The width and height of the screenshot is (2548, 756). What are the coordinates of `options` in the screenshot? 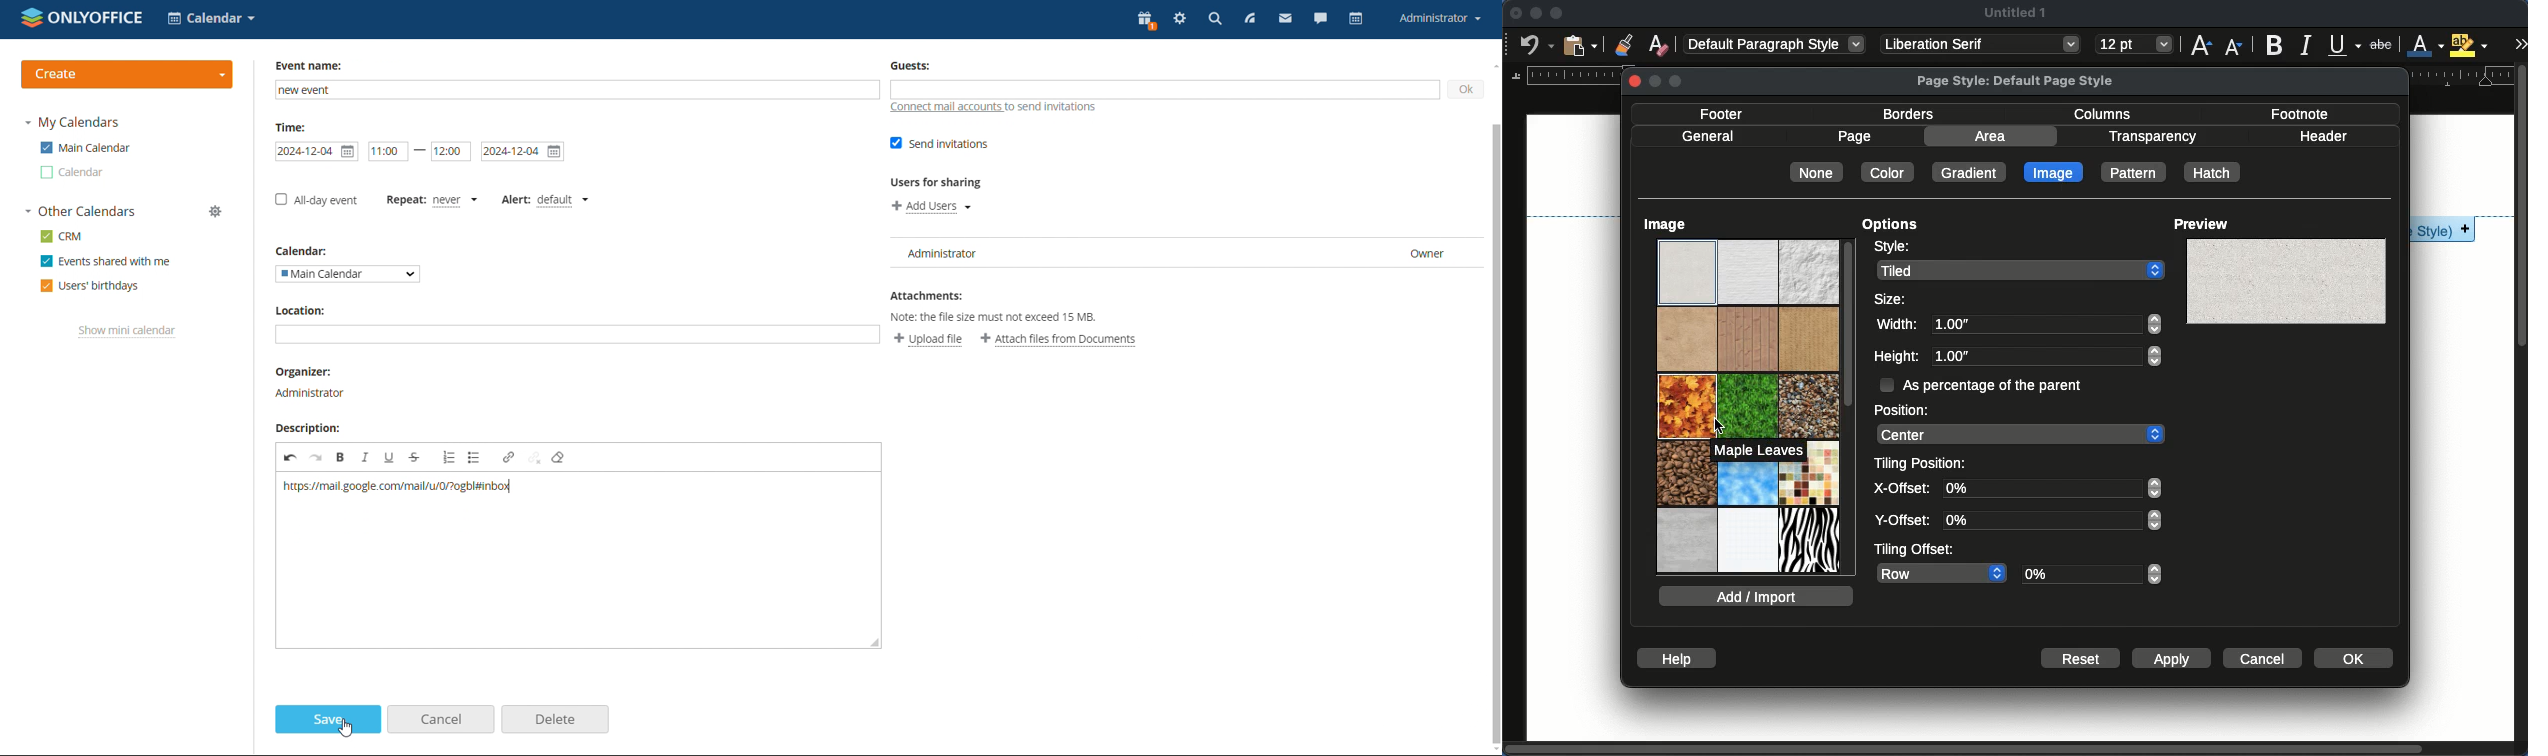 It's located at (1891, 227).